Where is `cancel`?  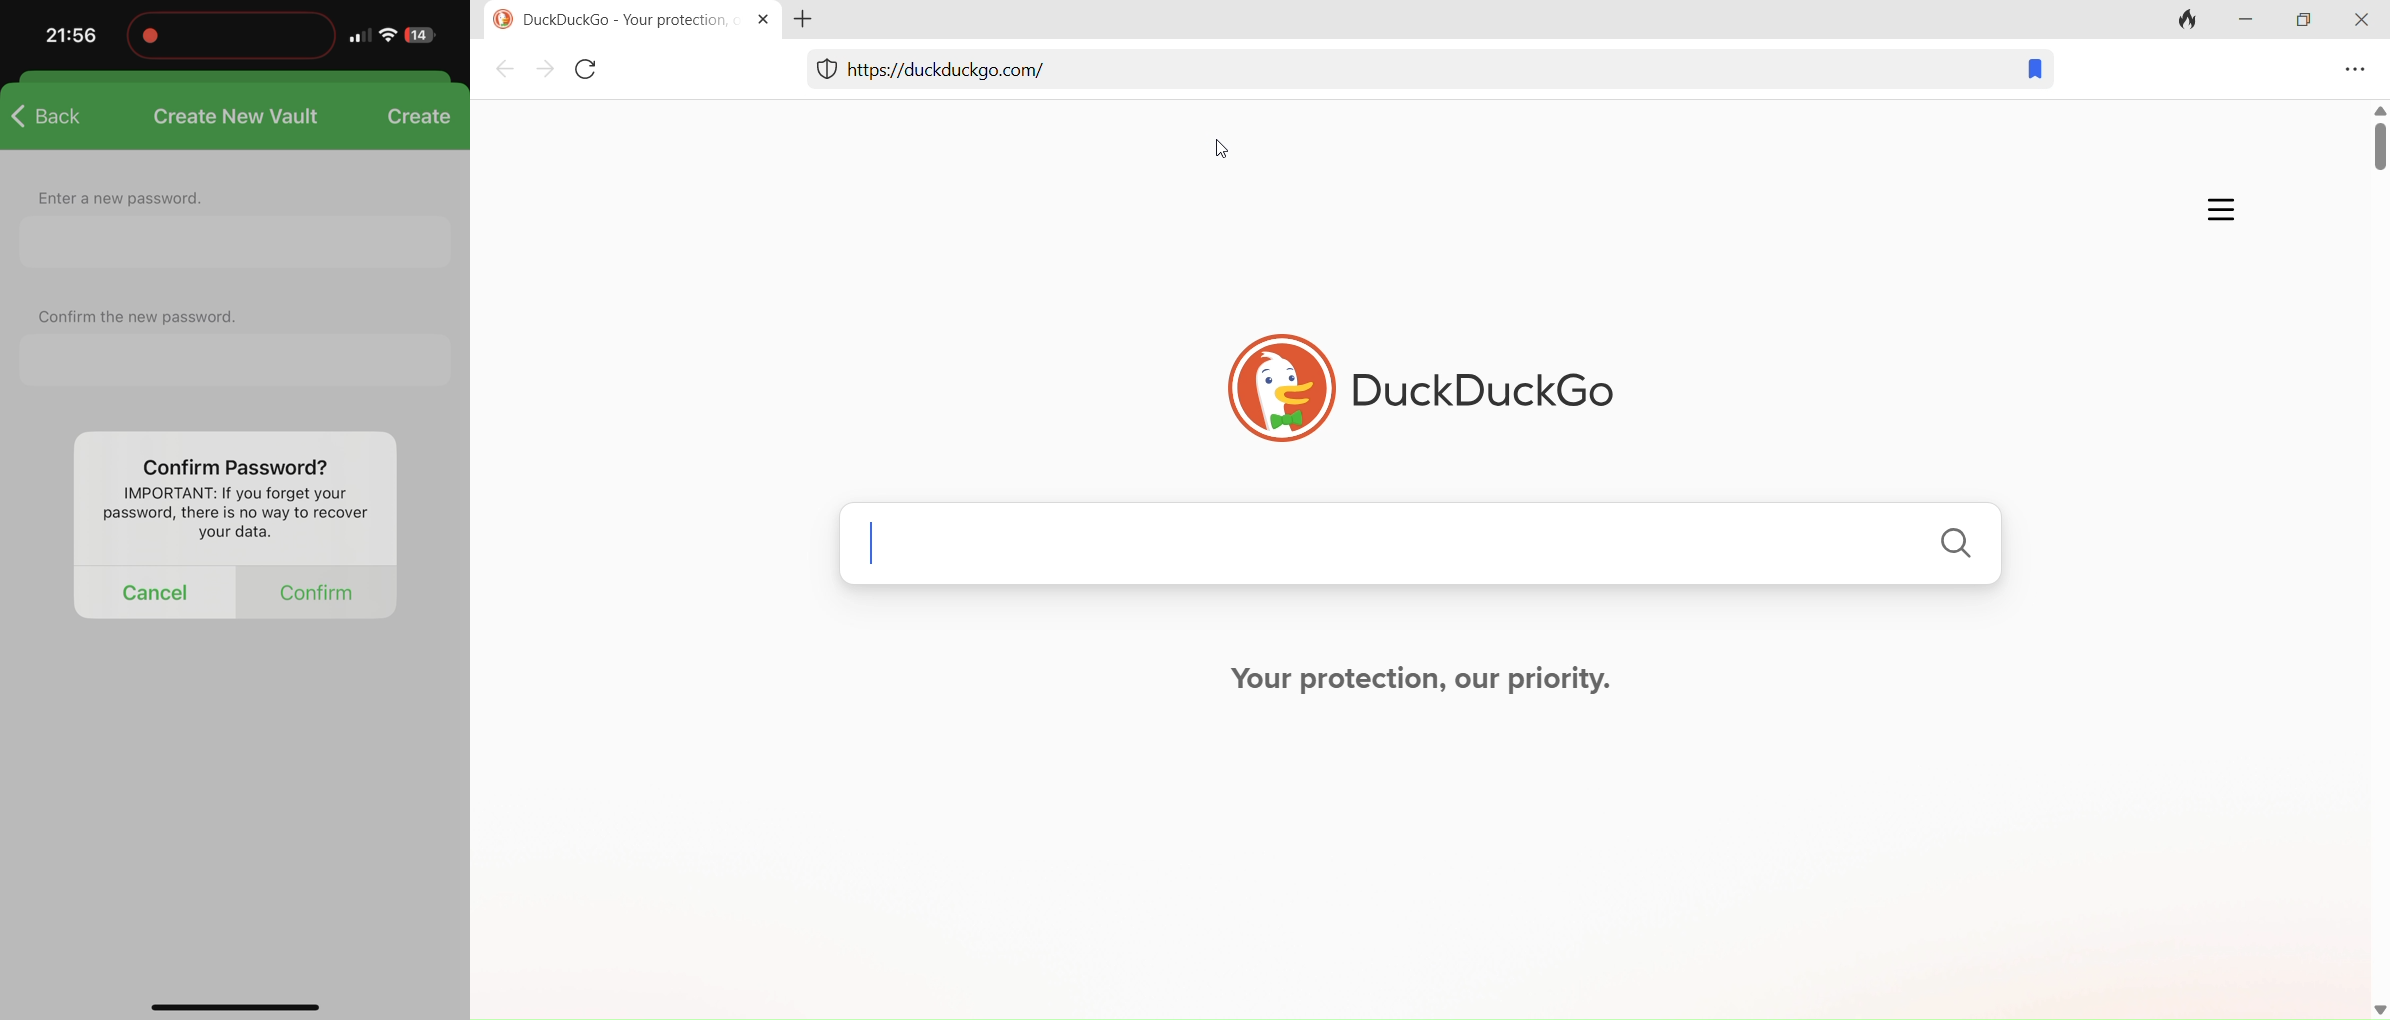 cancel is located at coordinates (153, 580).